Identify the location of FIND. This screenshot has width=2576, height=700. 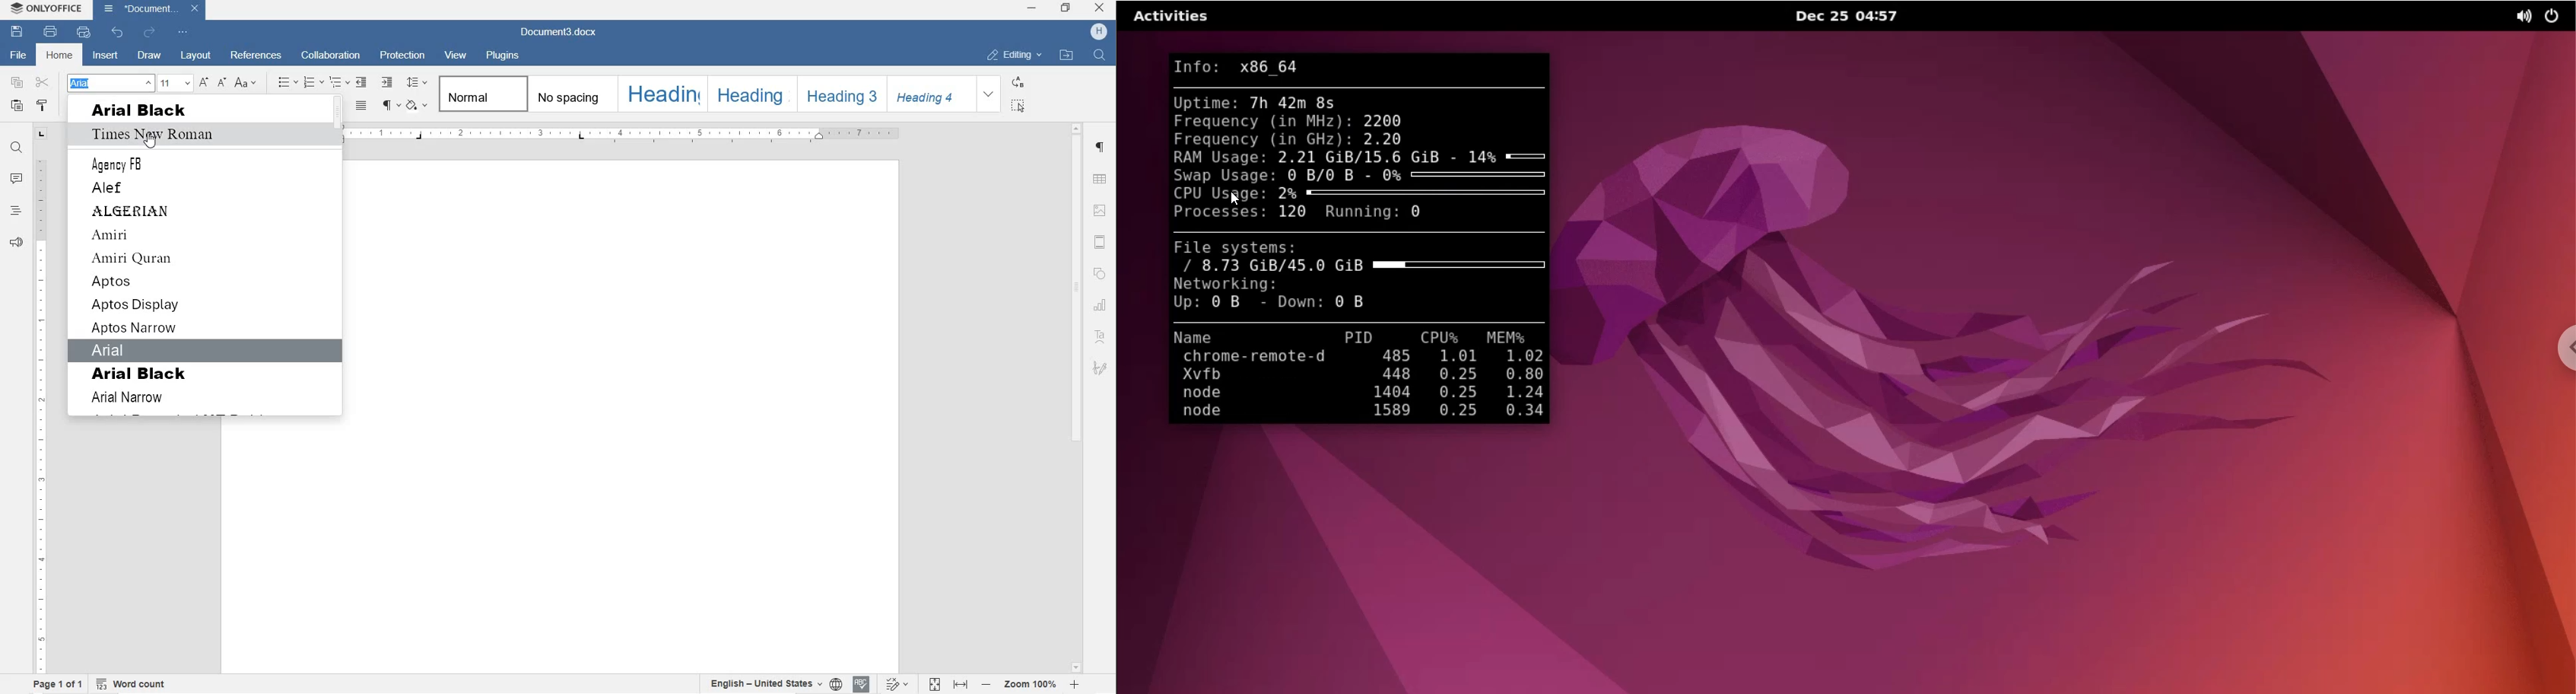
(1100, 55).